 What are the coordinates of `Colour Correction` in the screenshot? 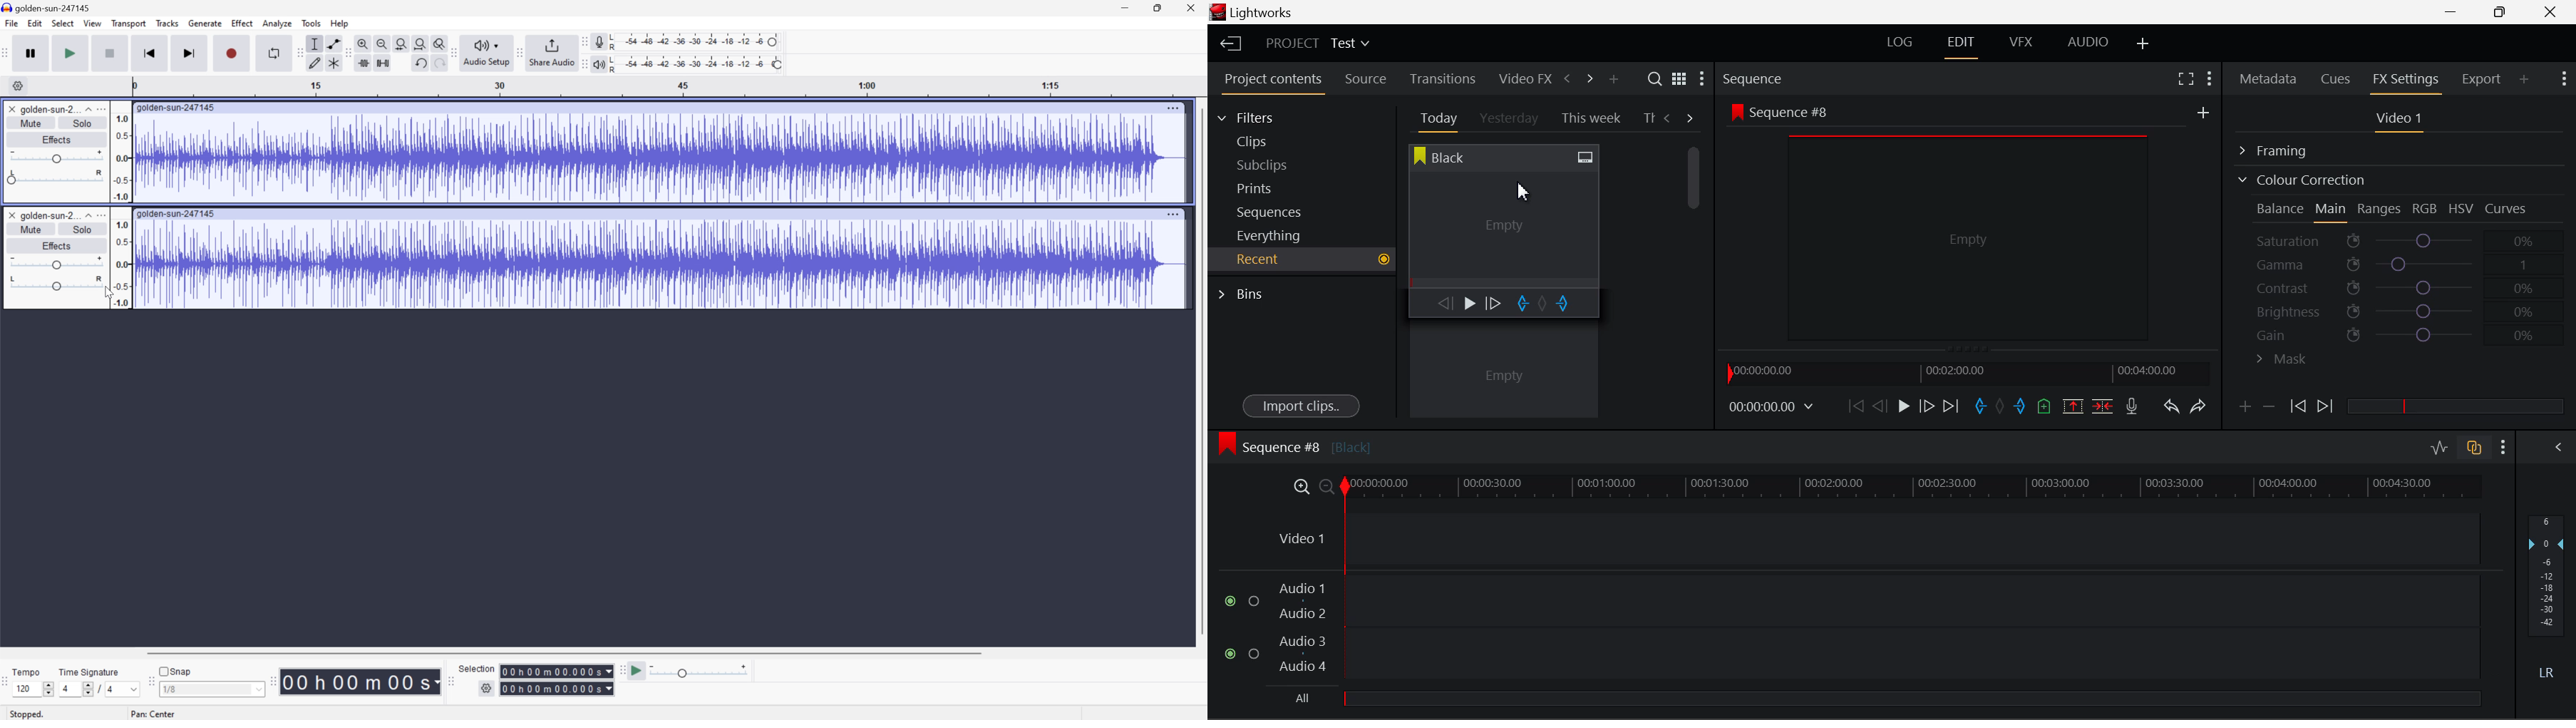 It's located at (2301, 180).